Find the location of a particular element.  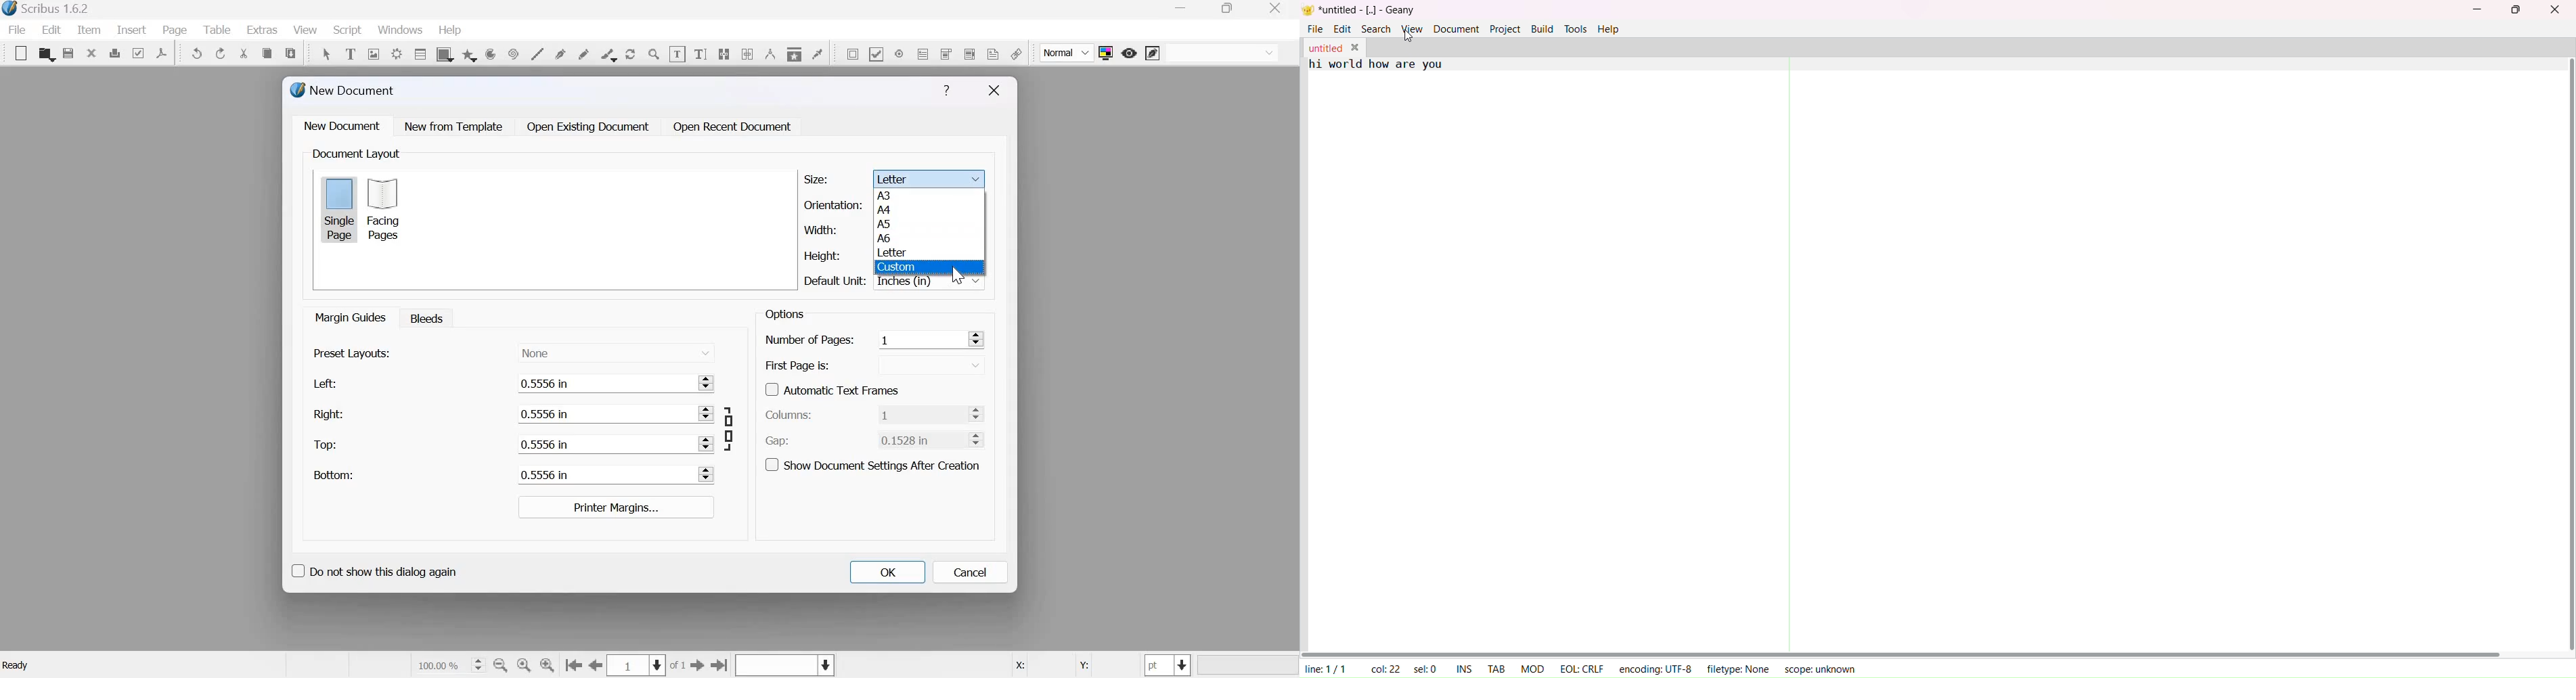

Table is located at coordinates (219, 30).